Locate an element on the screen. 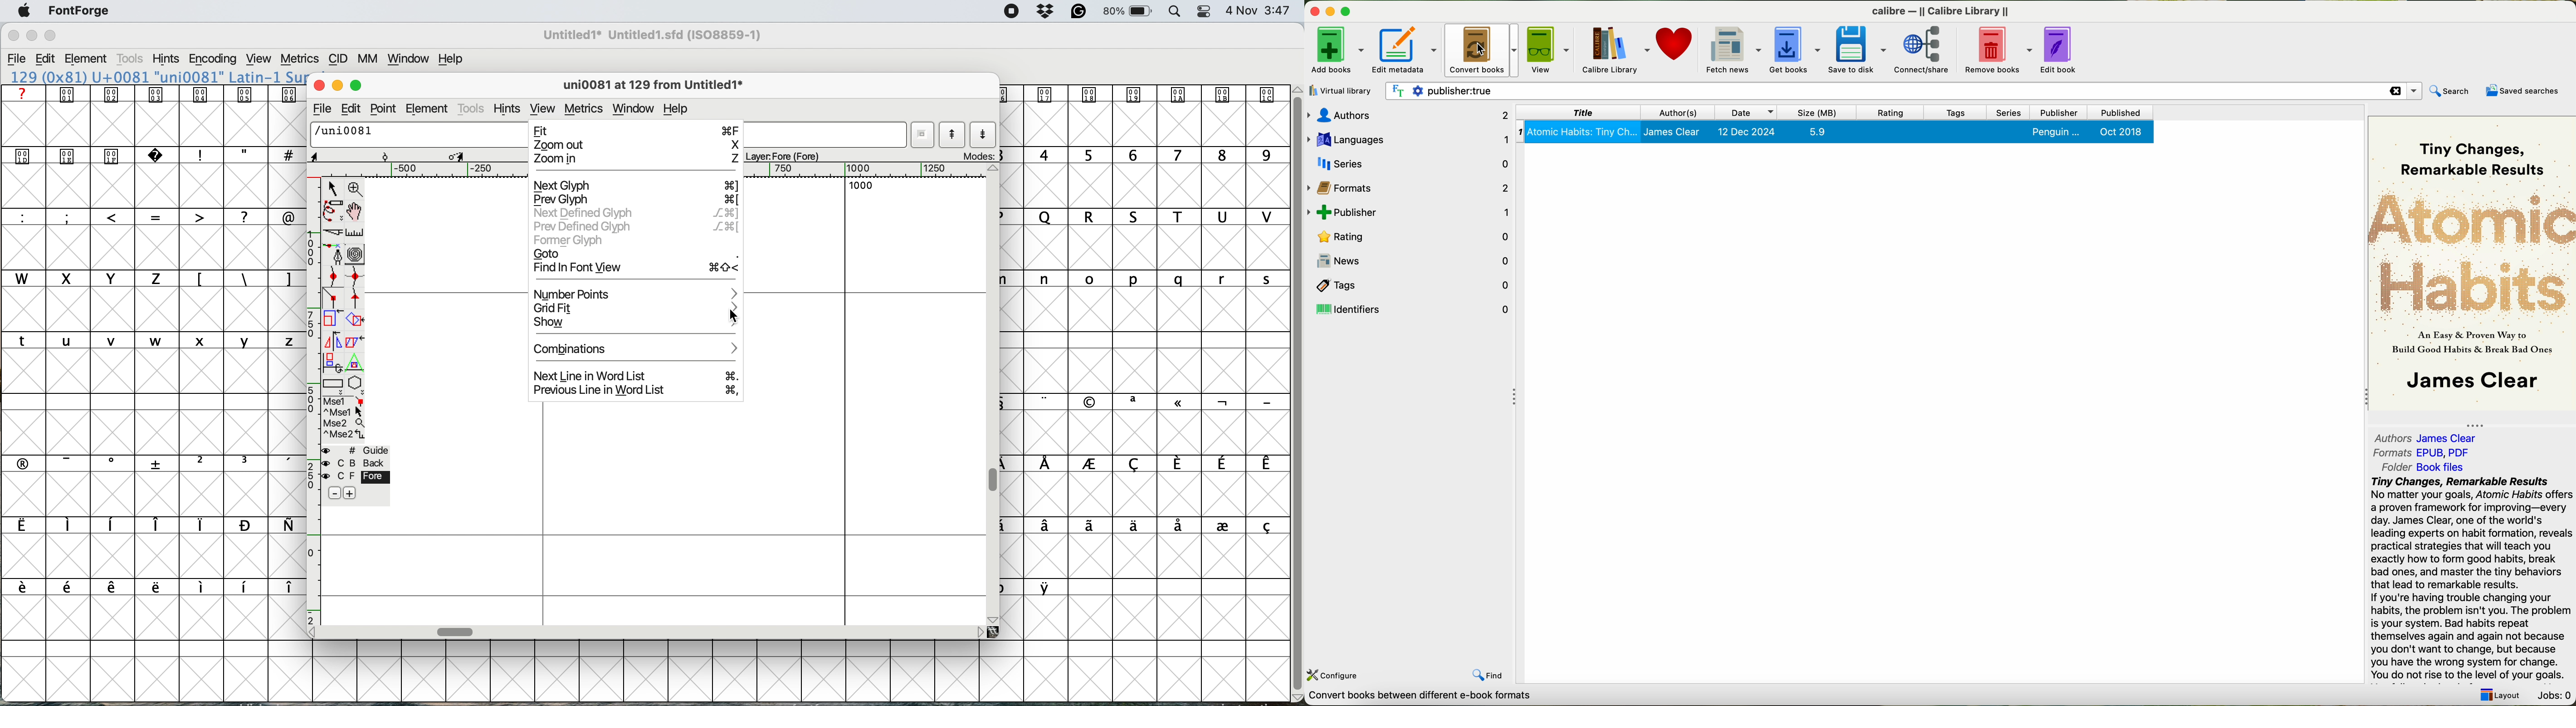 The width and height of the screenshot is (2576, 728). saved searches is located at coordinates (2523, 91).